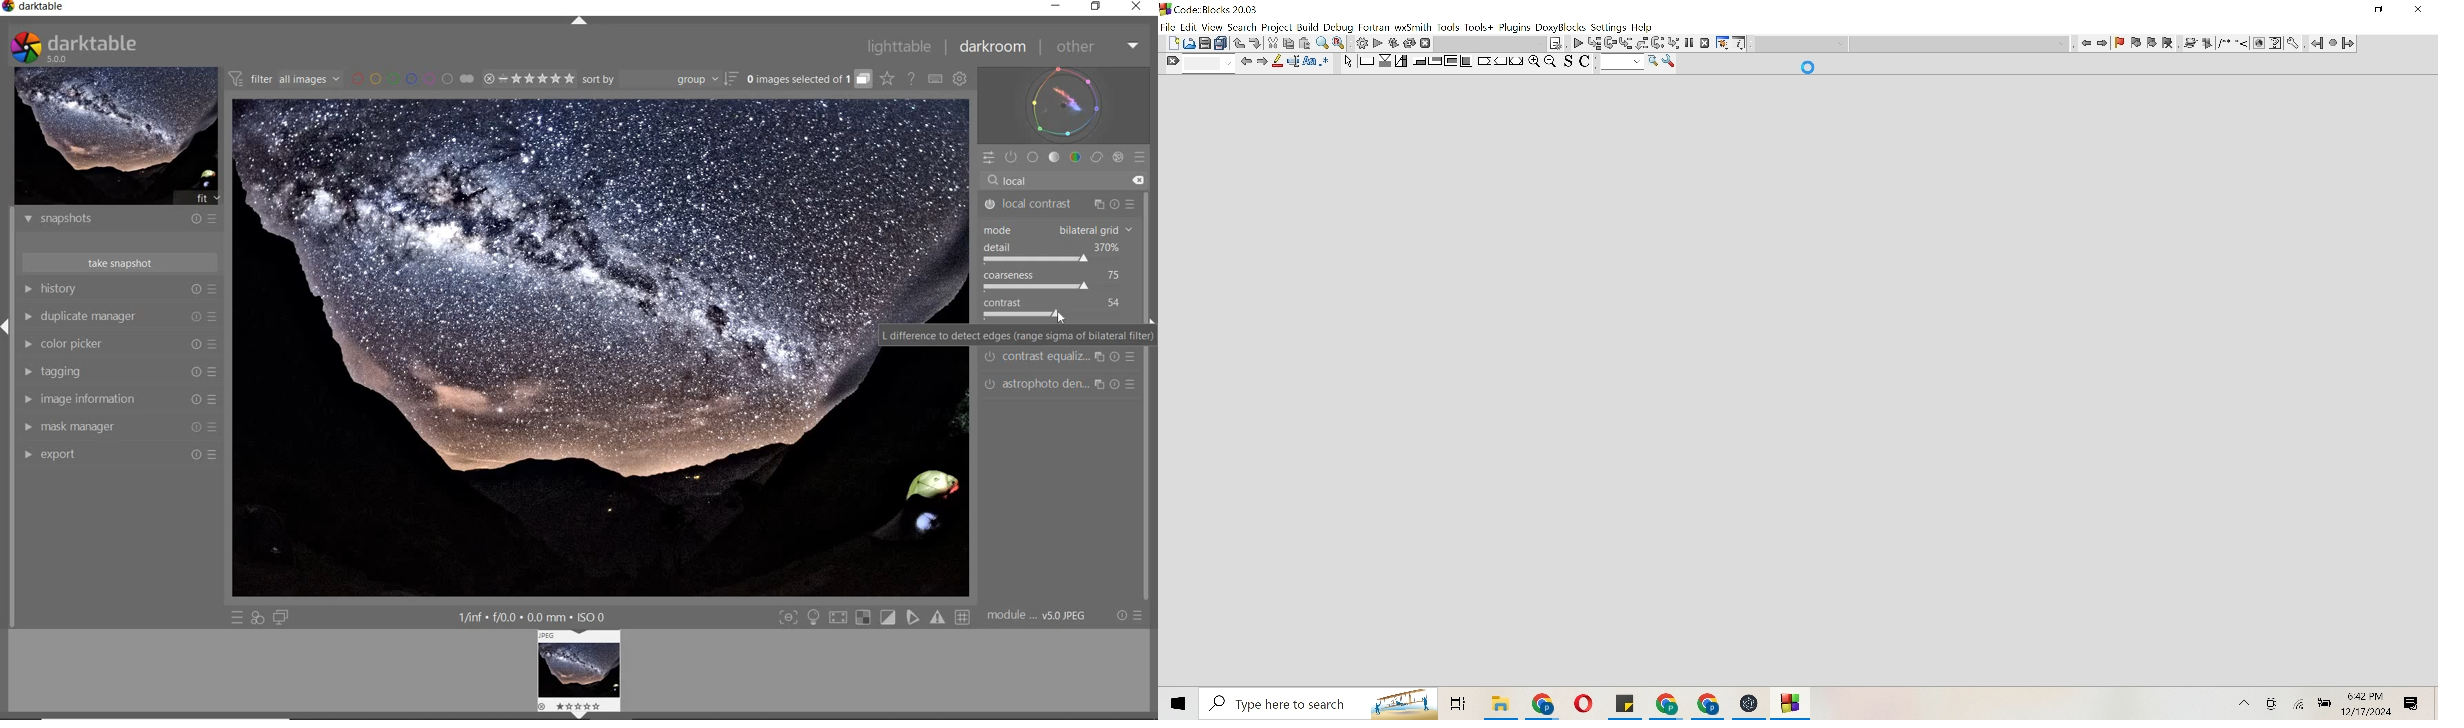  Describe the element at coordinates (257, 617) in the screenshot. I see `QUICK ACCESS FOR APPLYING ANY OF YOUR STYLES` at that location.